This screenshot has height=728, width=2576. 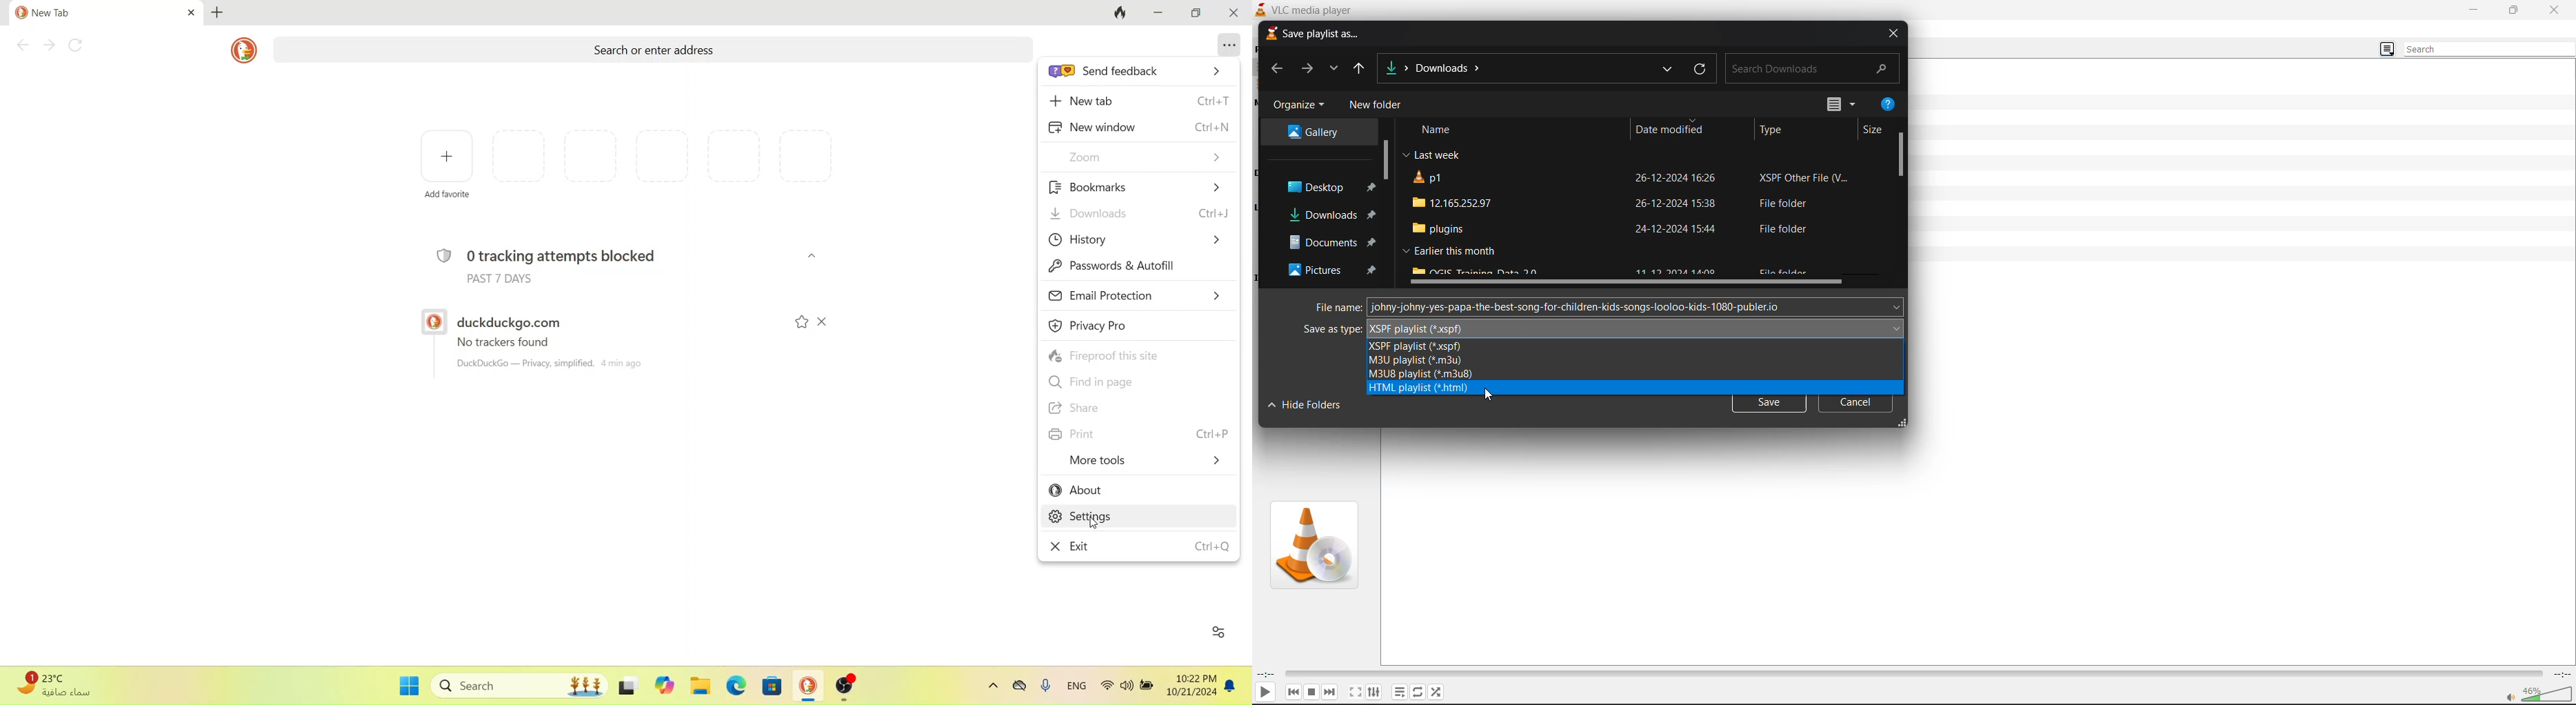 What do you see at coordinates (611, 260) in the screenshot?
I see `tracker` at bounding box center [611, 260].